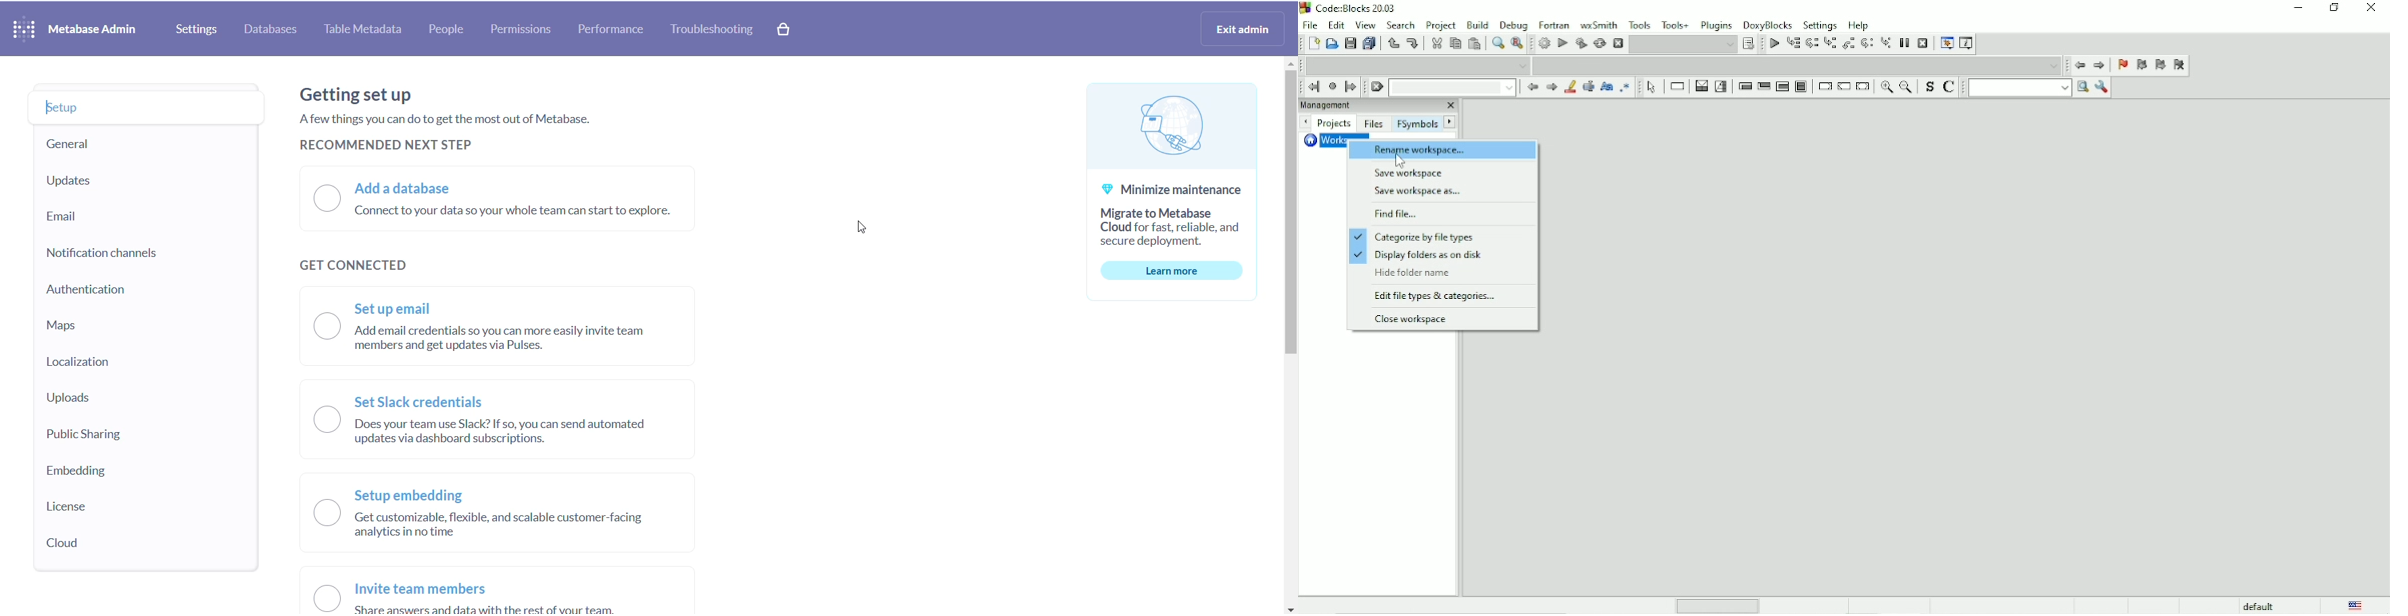  I want to click on Project, so click(1442, 25).